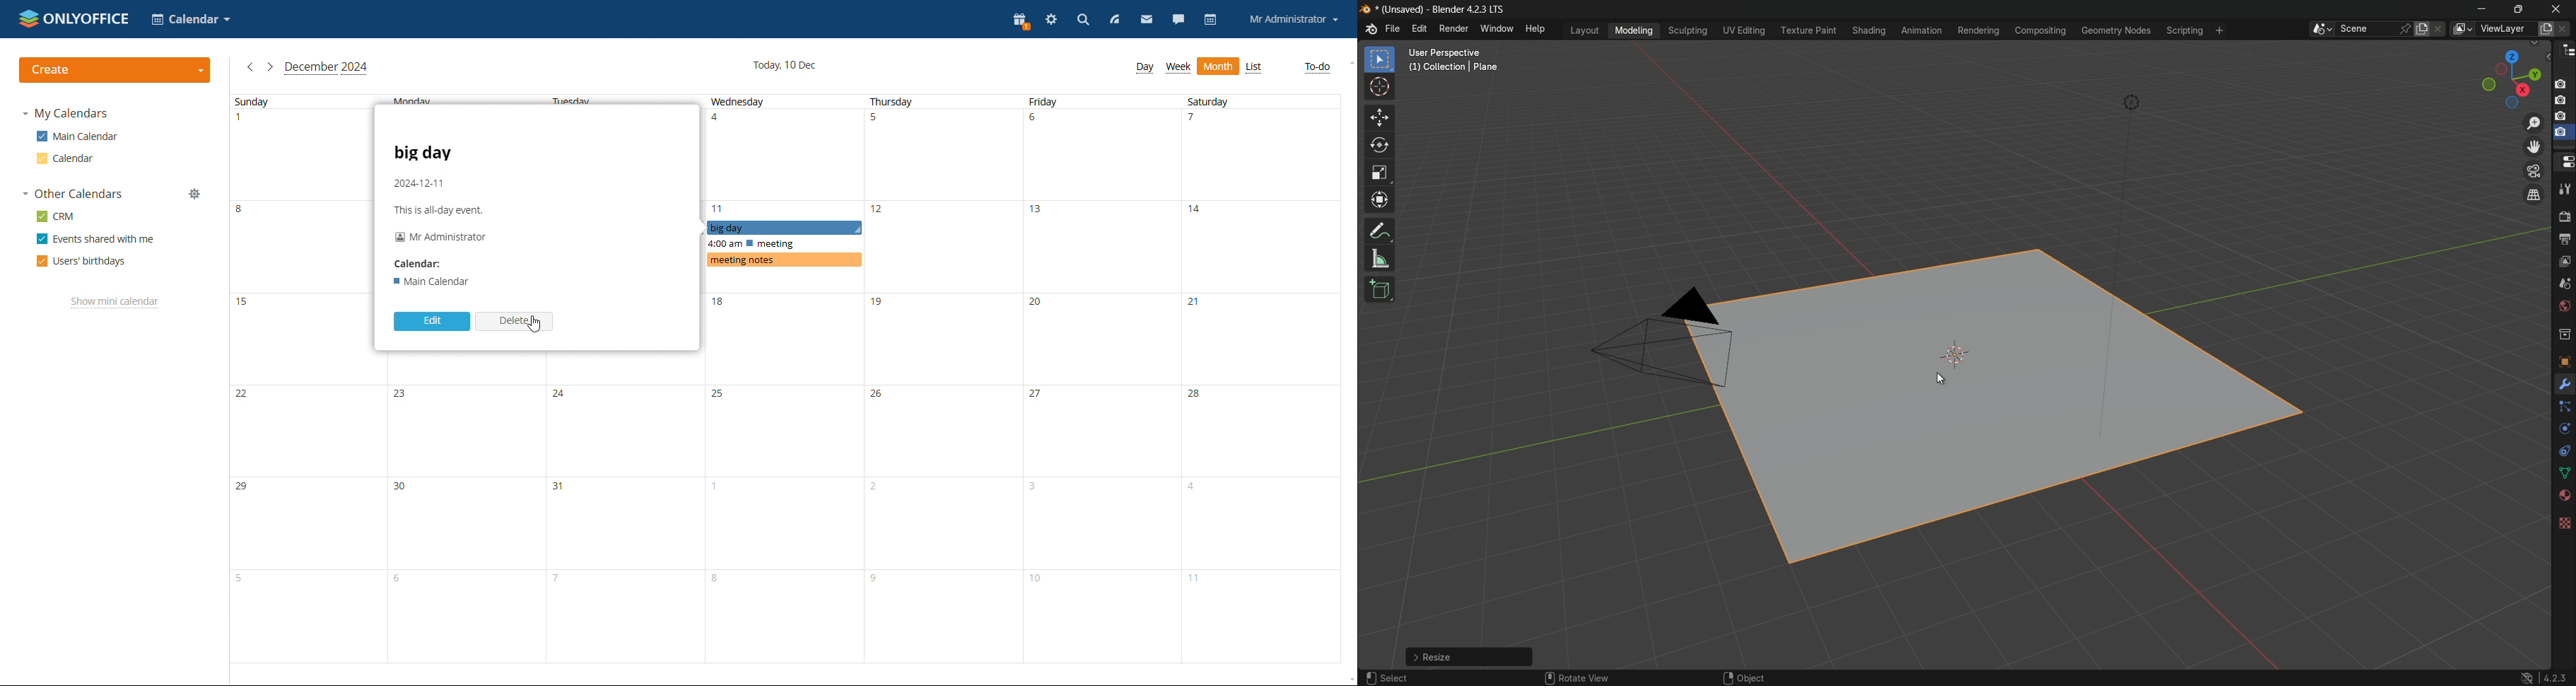 The height and width of the screenshot is (700, 2576). I want to click on mail, so click(1147, 20).